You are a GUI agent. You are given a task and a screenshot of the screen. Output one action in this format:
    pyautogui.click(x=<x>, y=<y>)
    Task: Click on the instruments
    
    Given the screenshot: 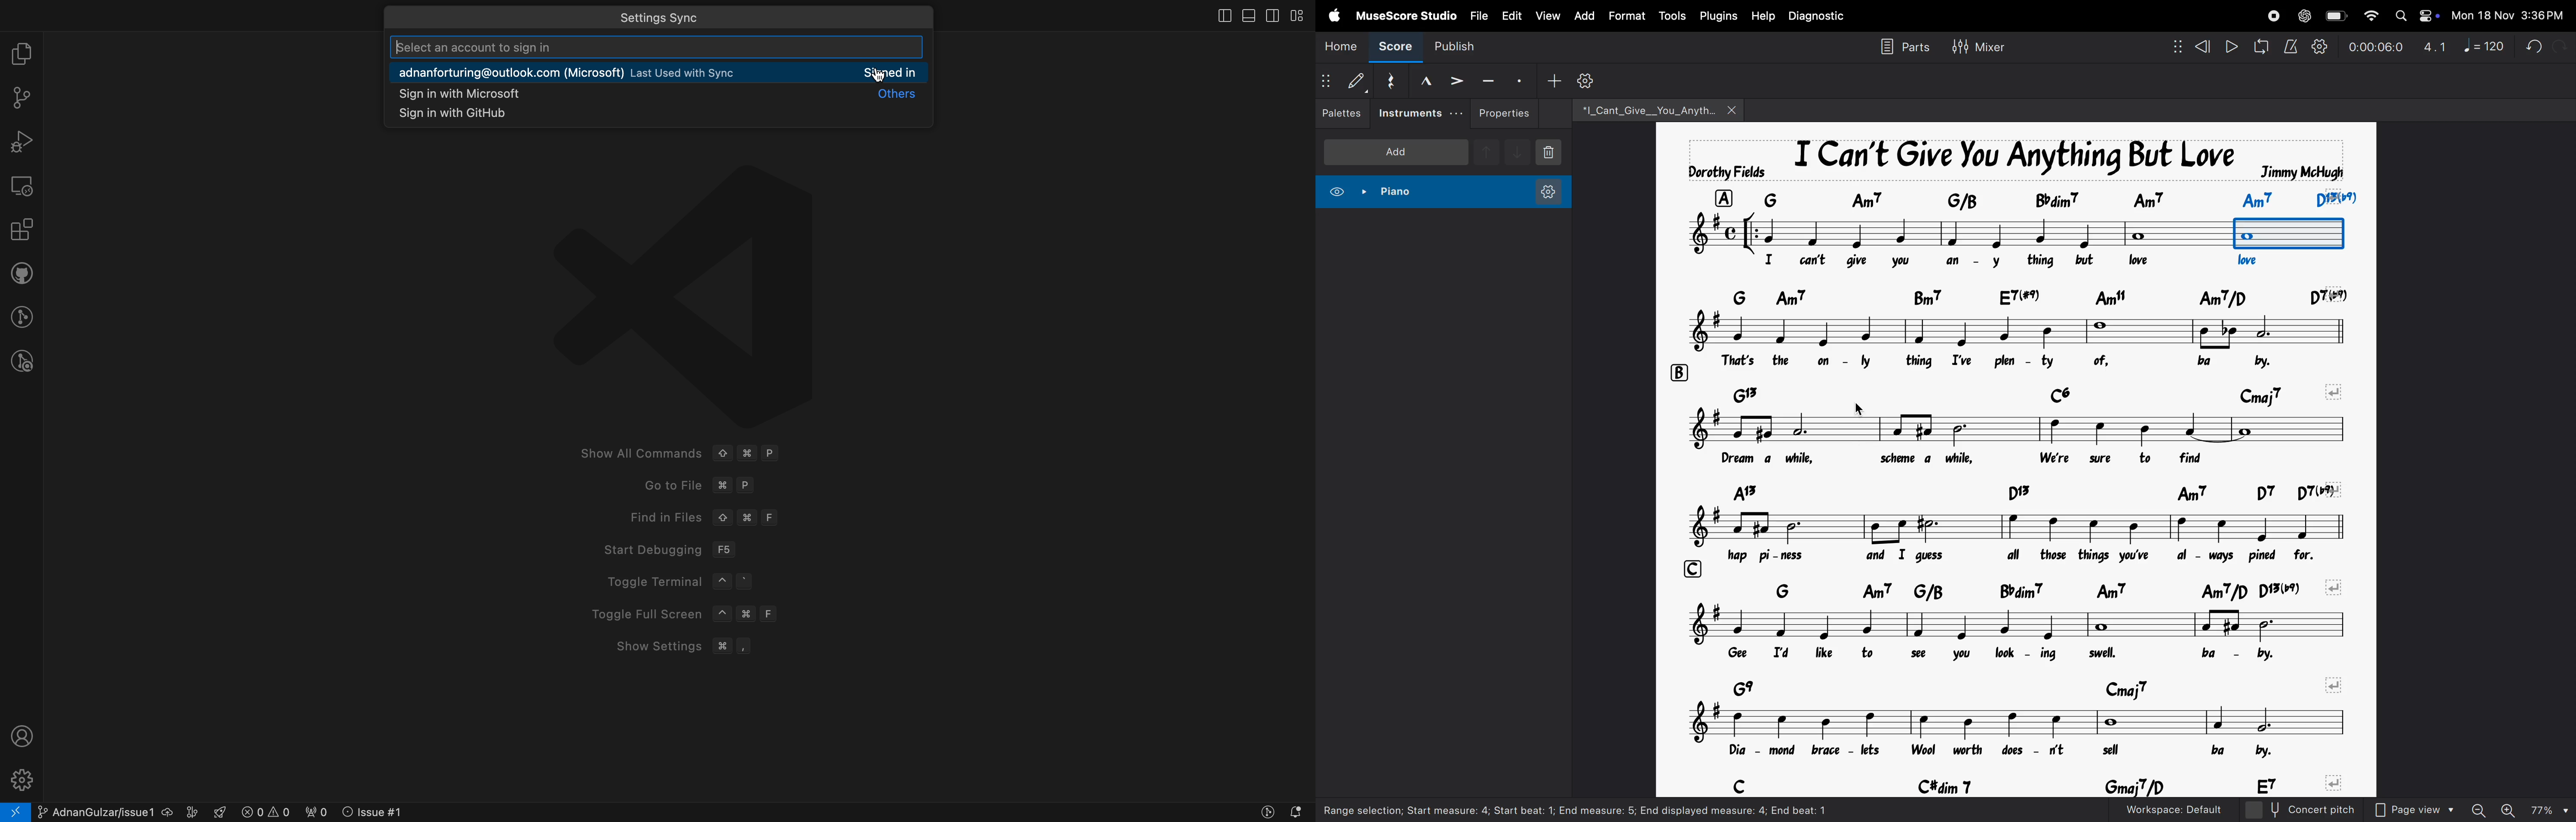 What is the action you would take?
    pyautogui.click(x=1420, y=112)
    